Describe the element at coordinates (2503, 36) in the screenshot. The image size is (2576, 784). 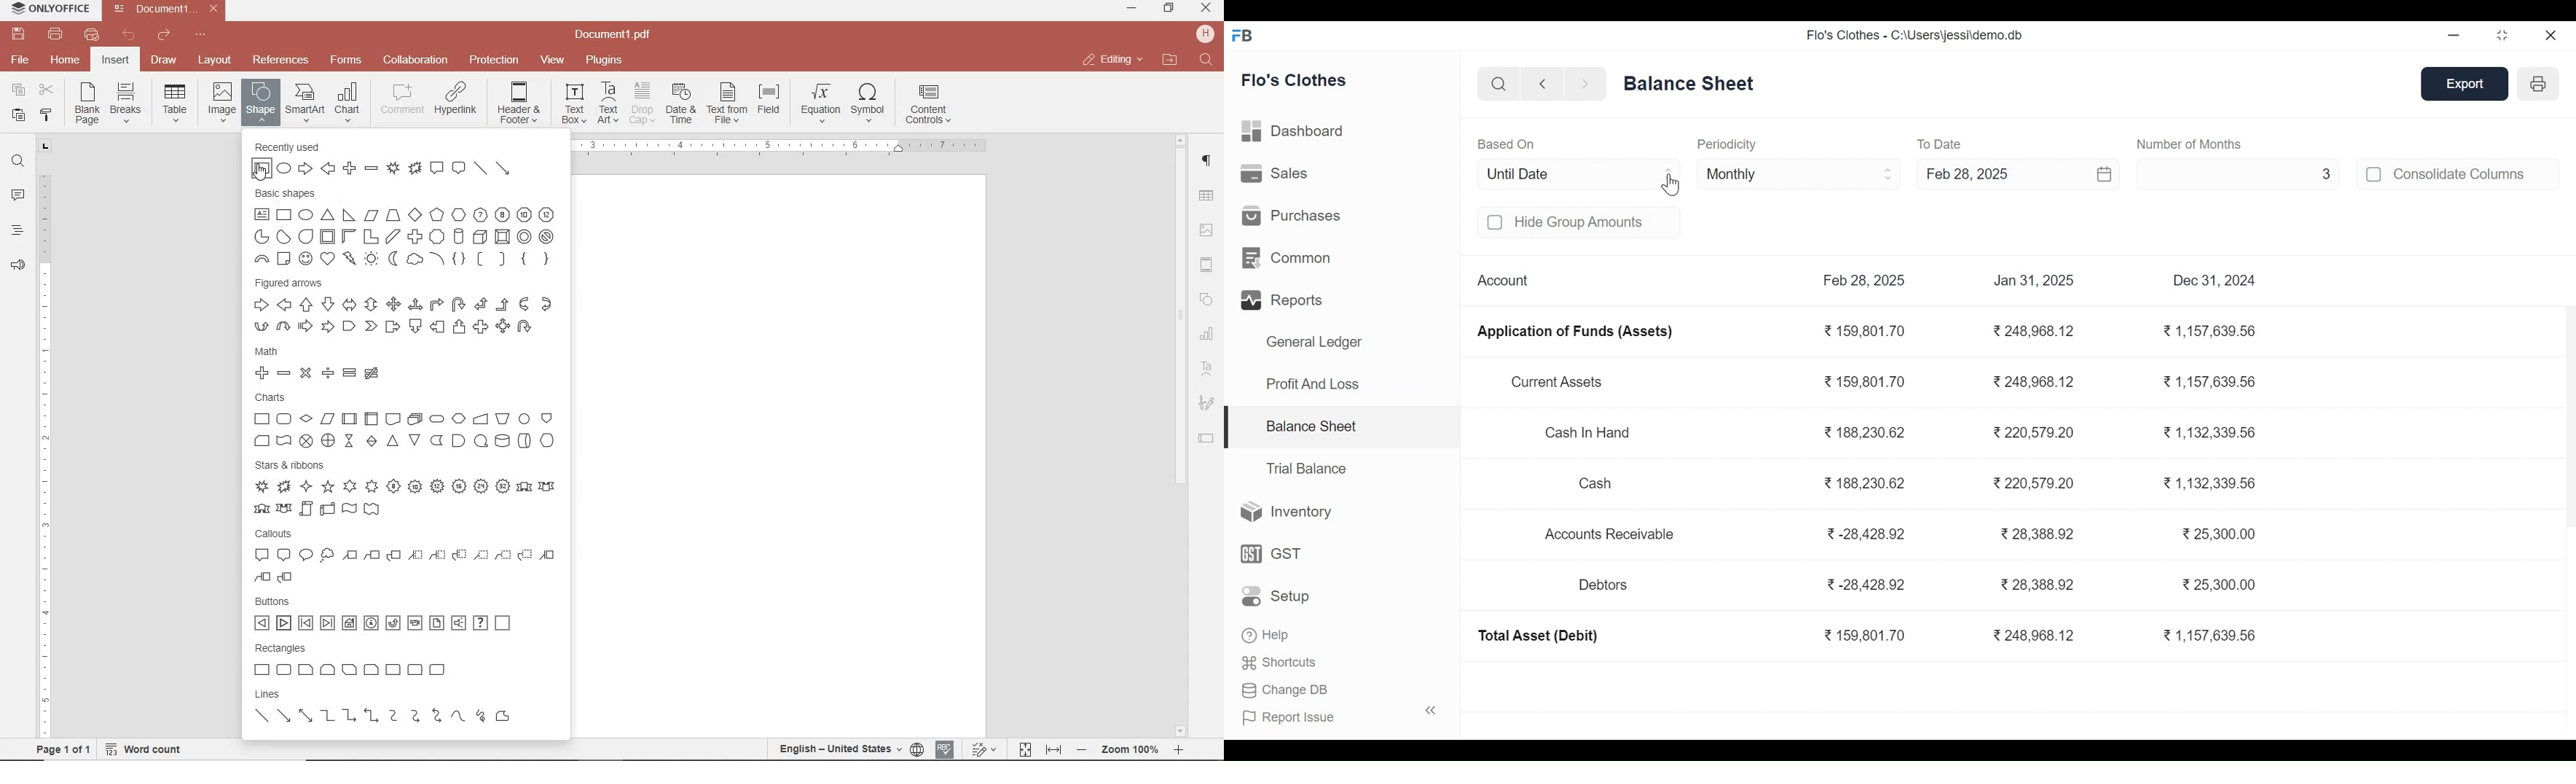
I see `restore view` at that location.